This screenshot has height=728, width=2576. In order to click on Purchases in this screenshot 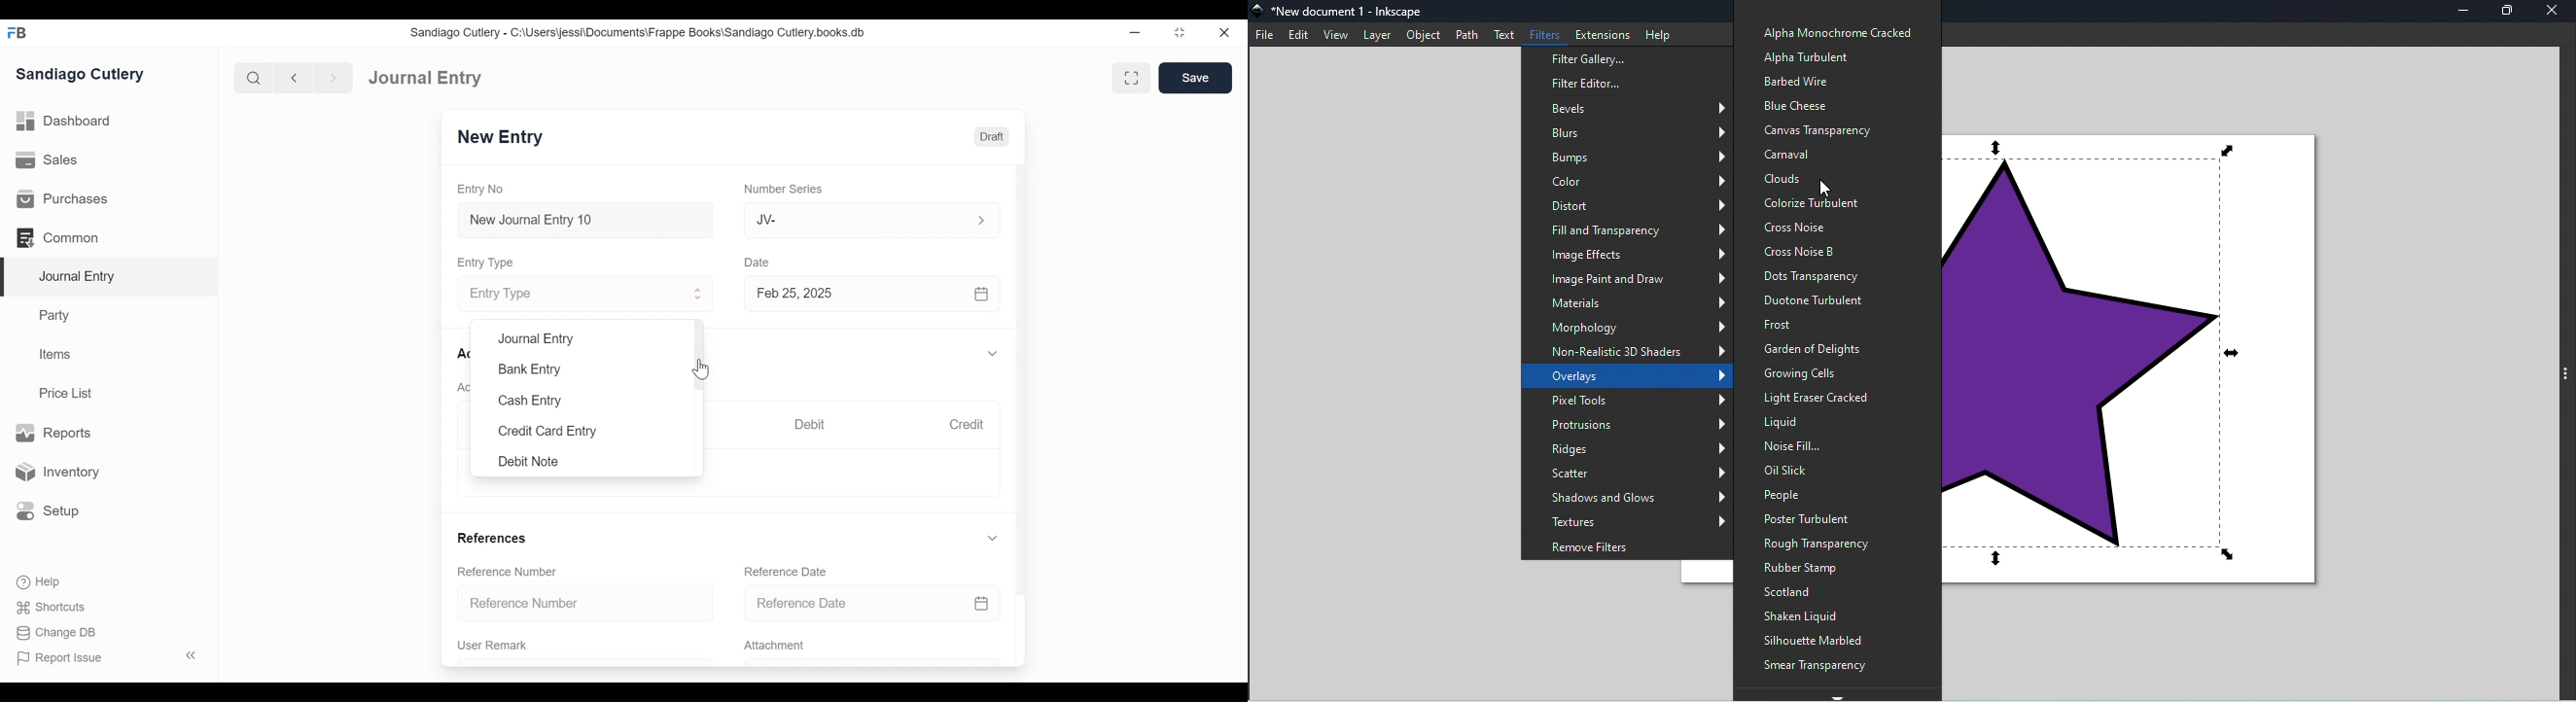, I will do `click(62, 200)`.